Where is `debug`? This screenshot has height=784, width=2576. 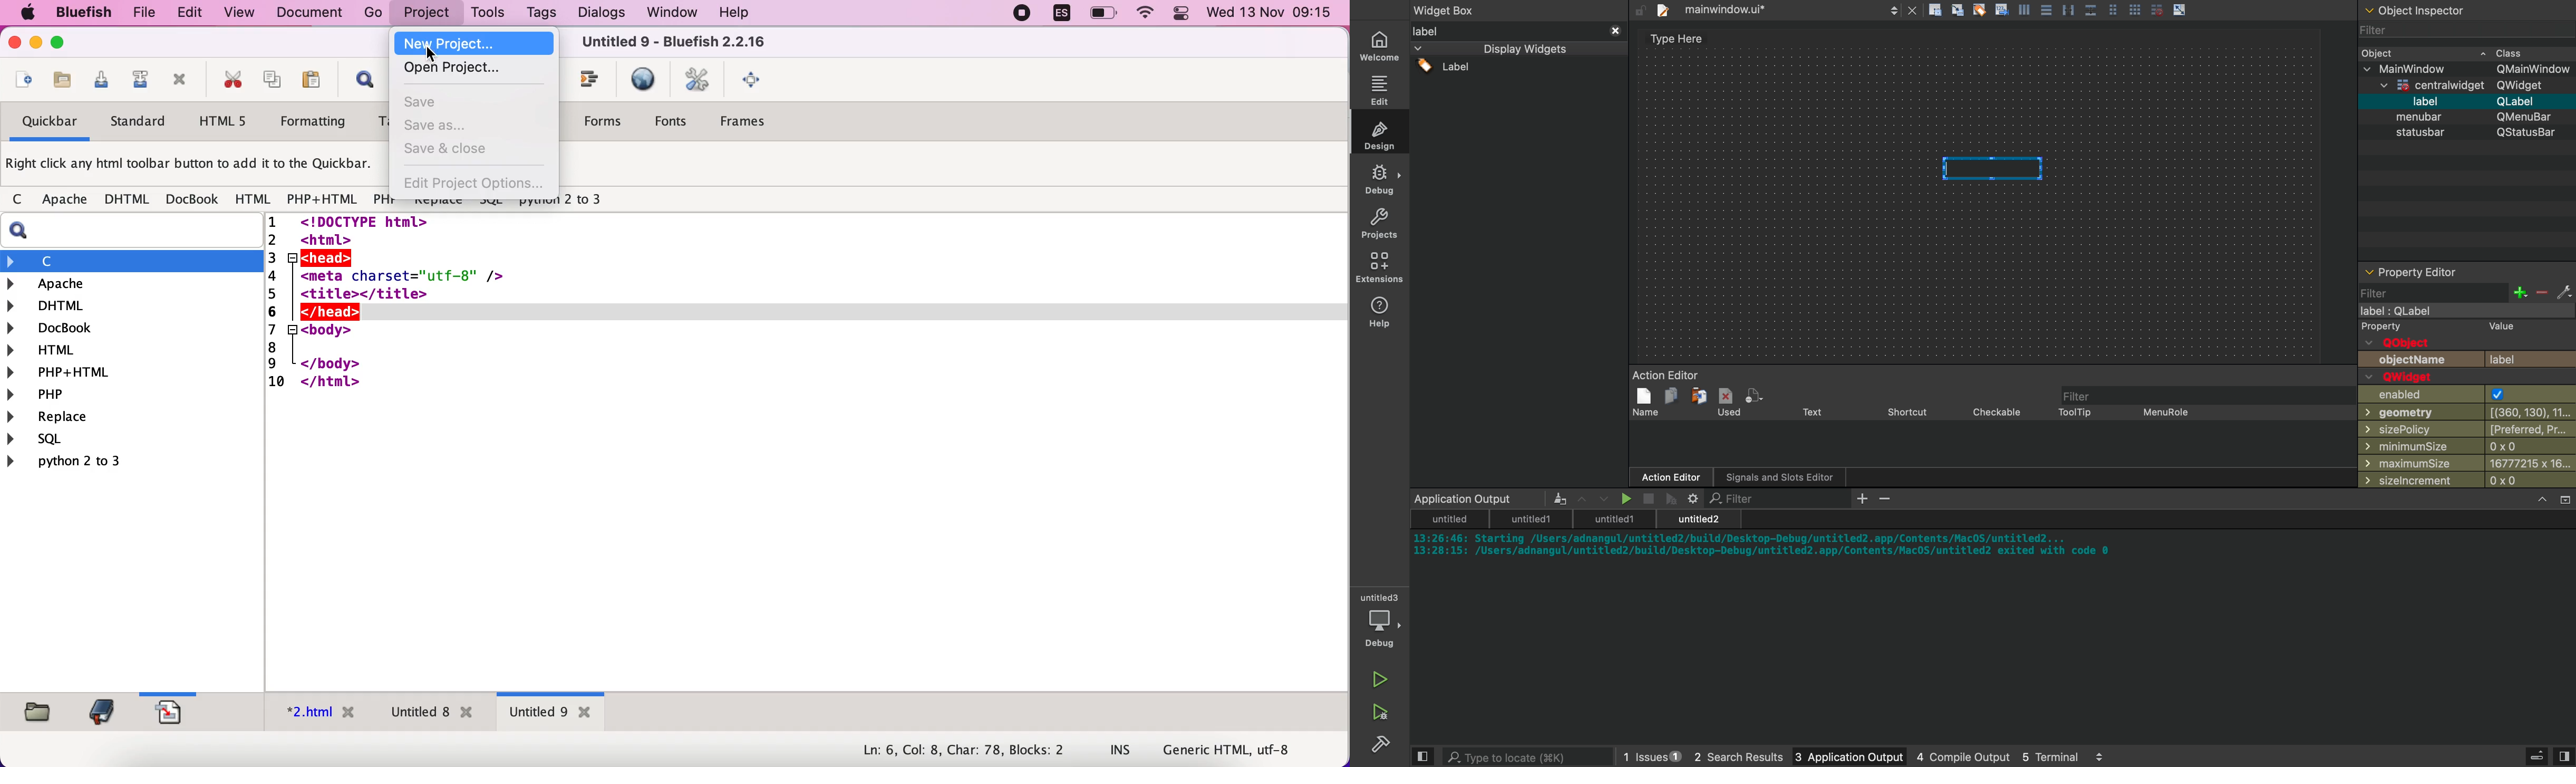
debug is located at coordinates (1382, 623).